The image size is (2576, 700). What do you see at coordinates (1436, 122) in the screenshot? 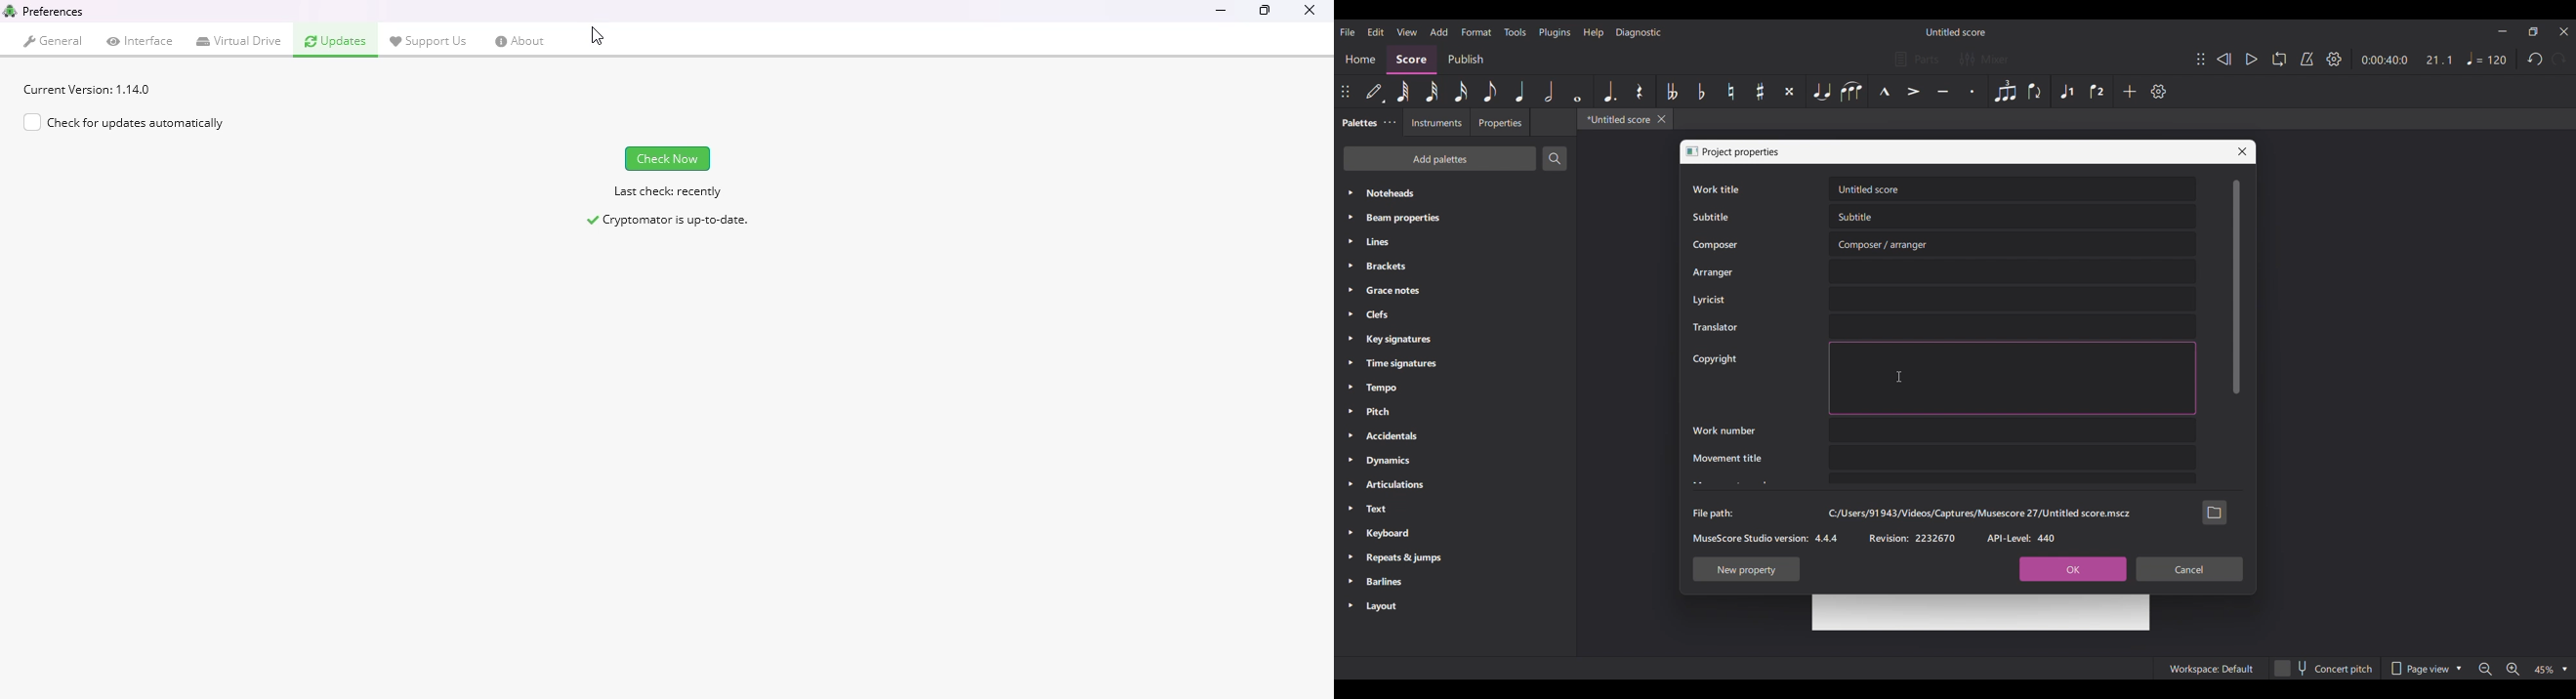
I see `Instruments` at bounding box center [1436, 122].